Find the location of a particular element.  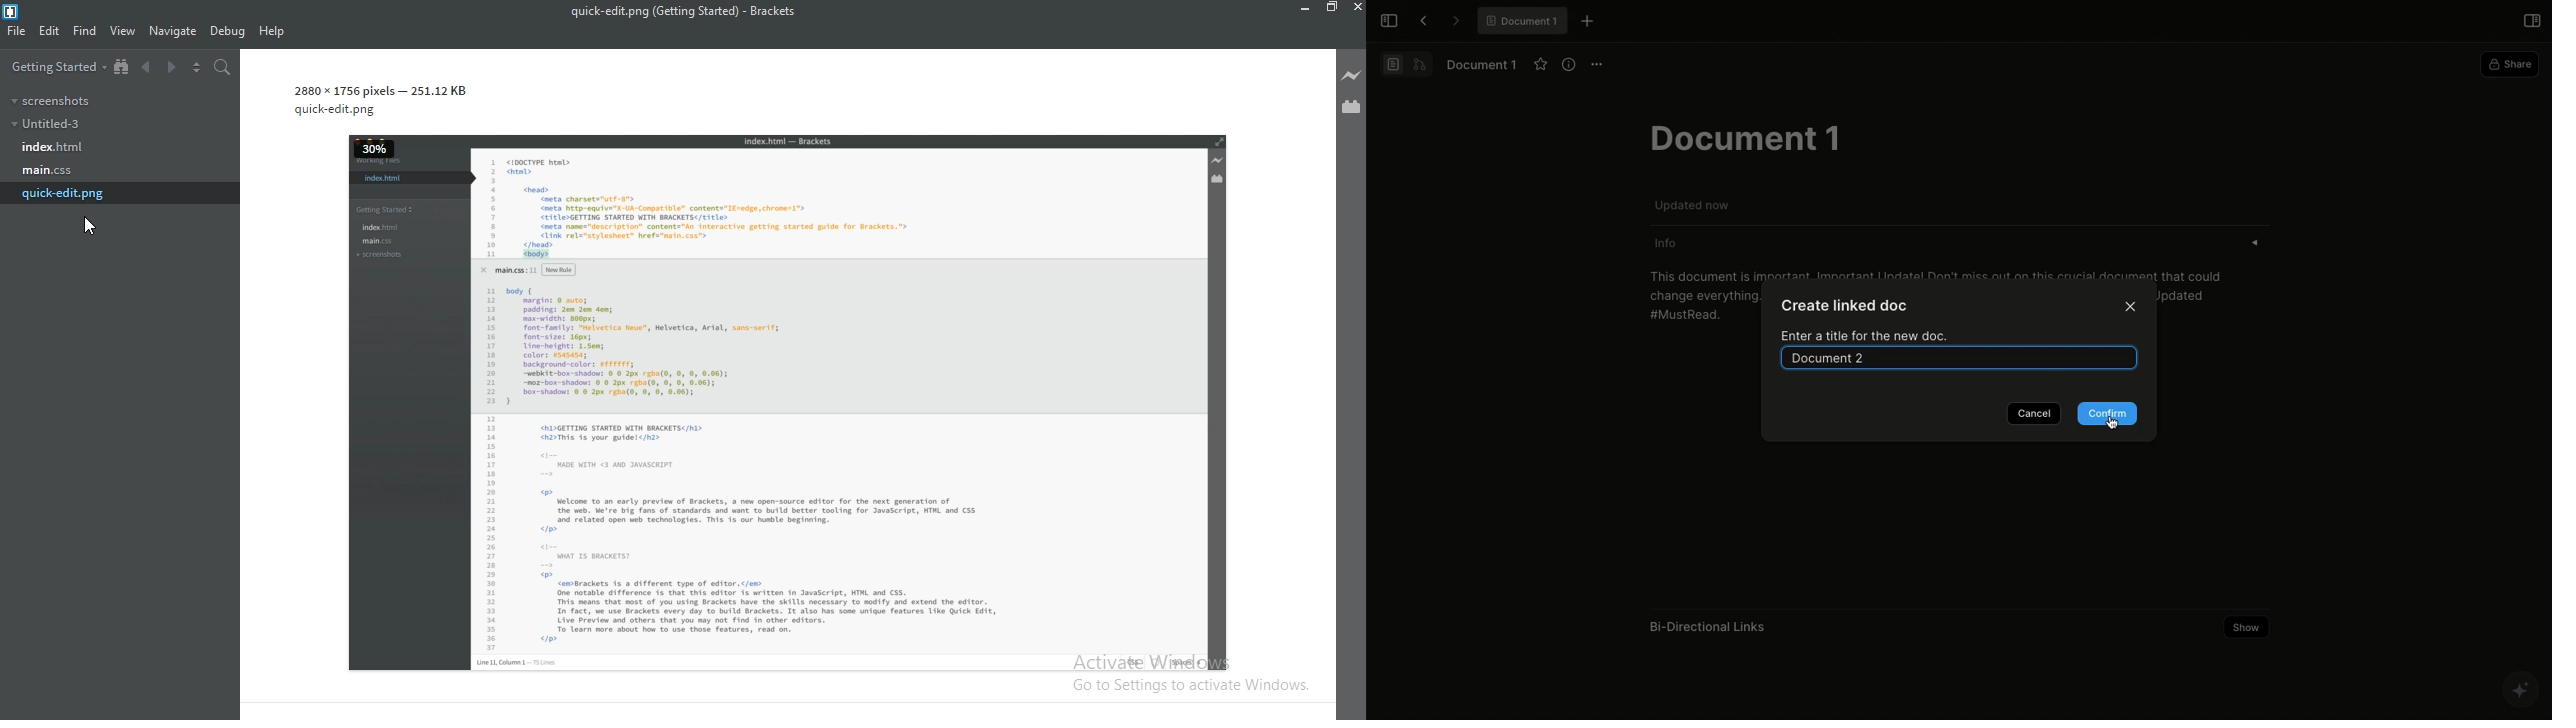

Back is located at coordinates (1419, 20).